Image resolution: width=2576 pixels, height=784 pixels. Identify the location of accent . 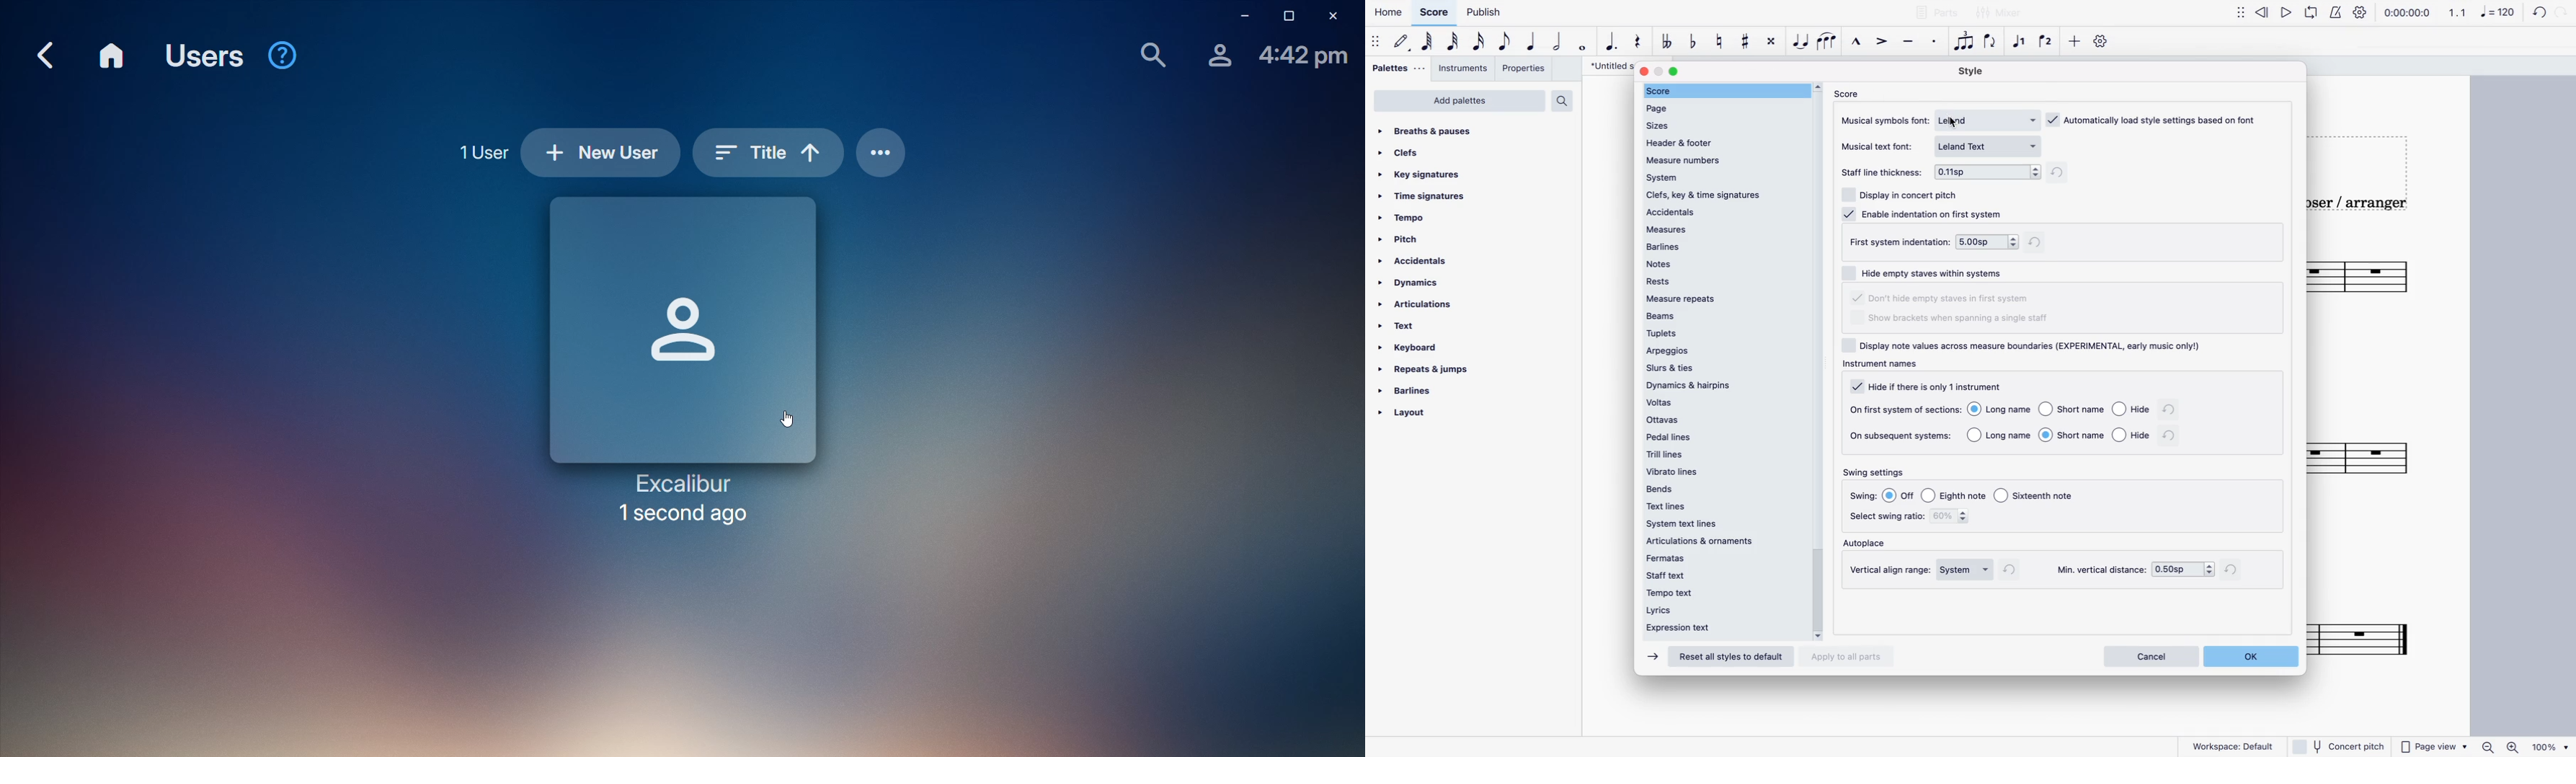
(1883, 45).